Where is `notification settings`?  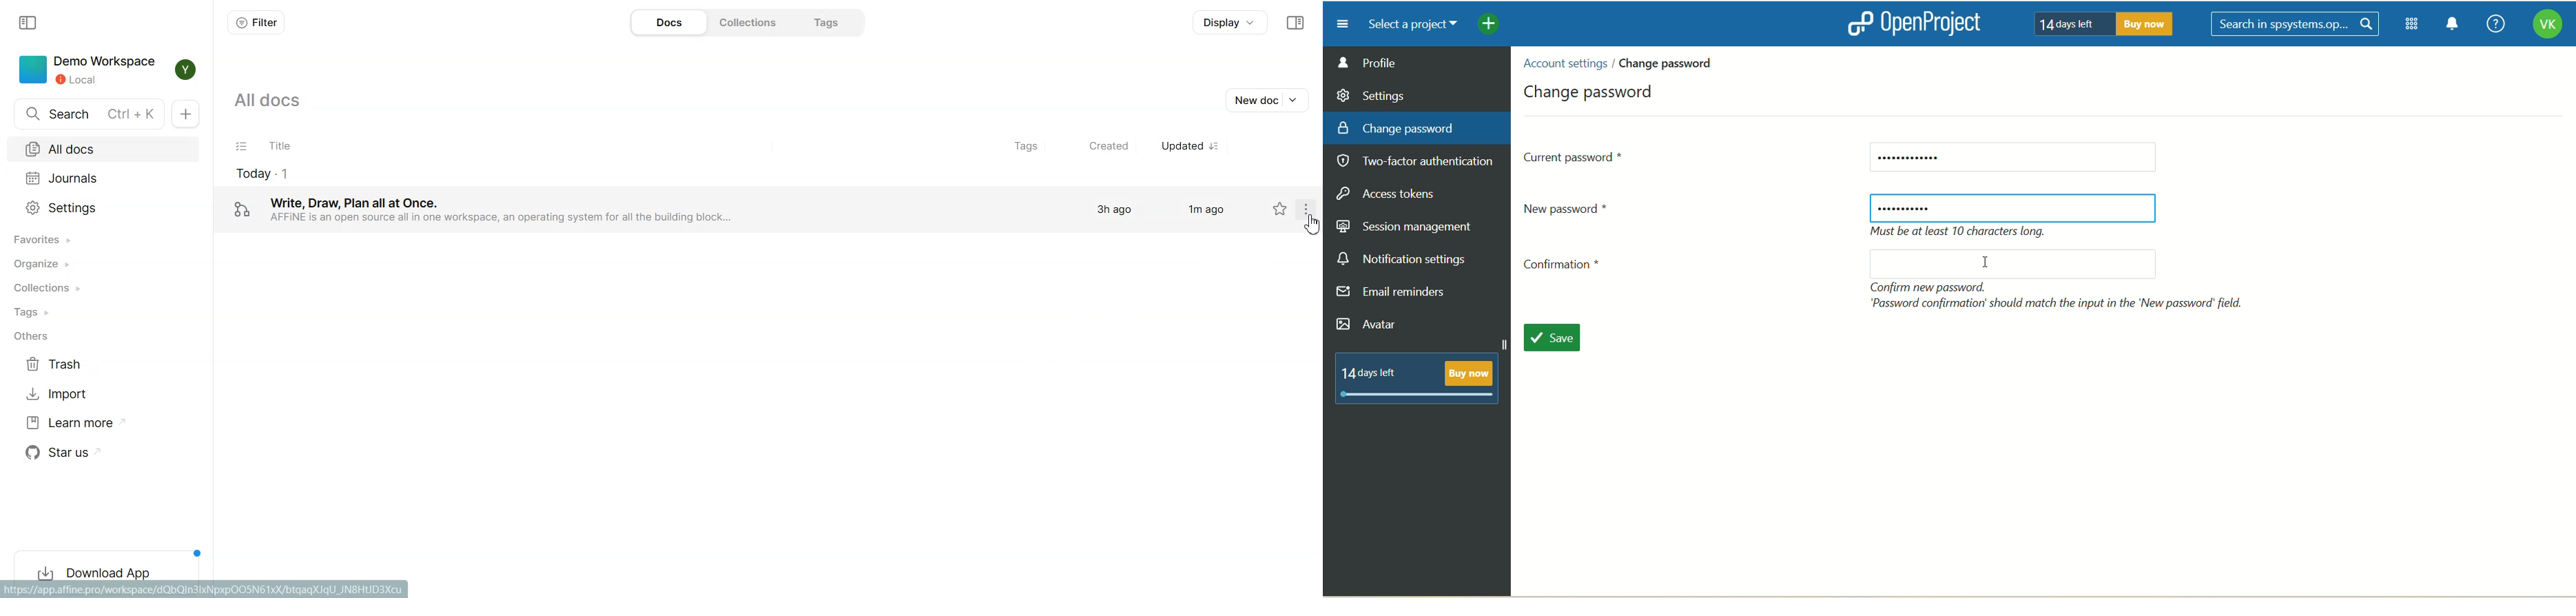 notification settings is located at coordinates (1402, 259).